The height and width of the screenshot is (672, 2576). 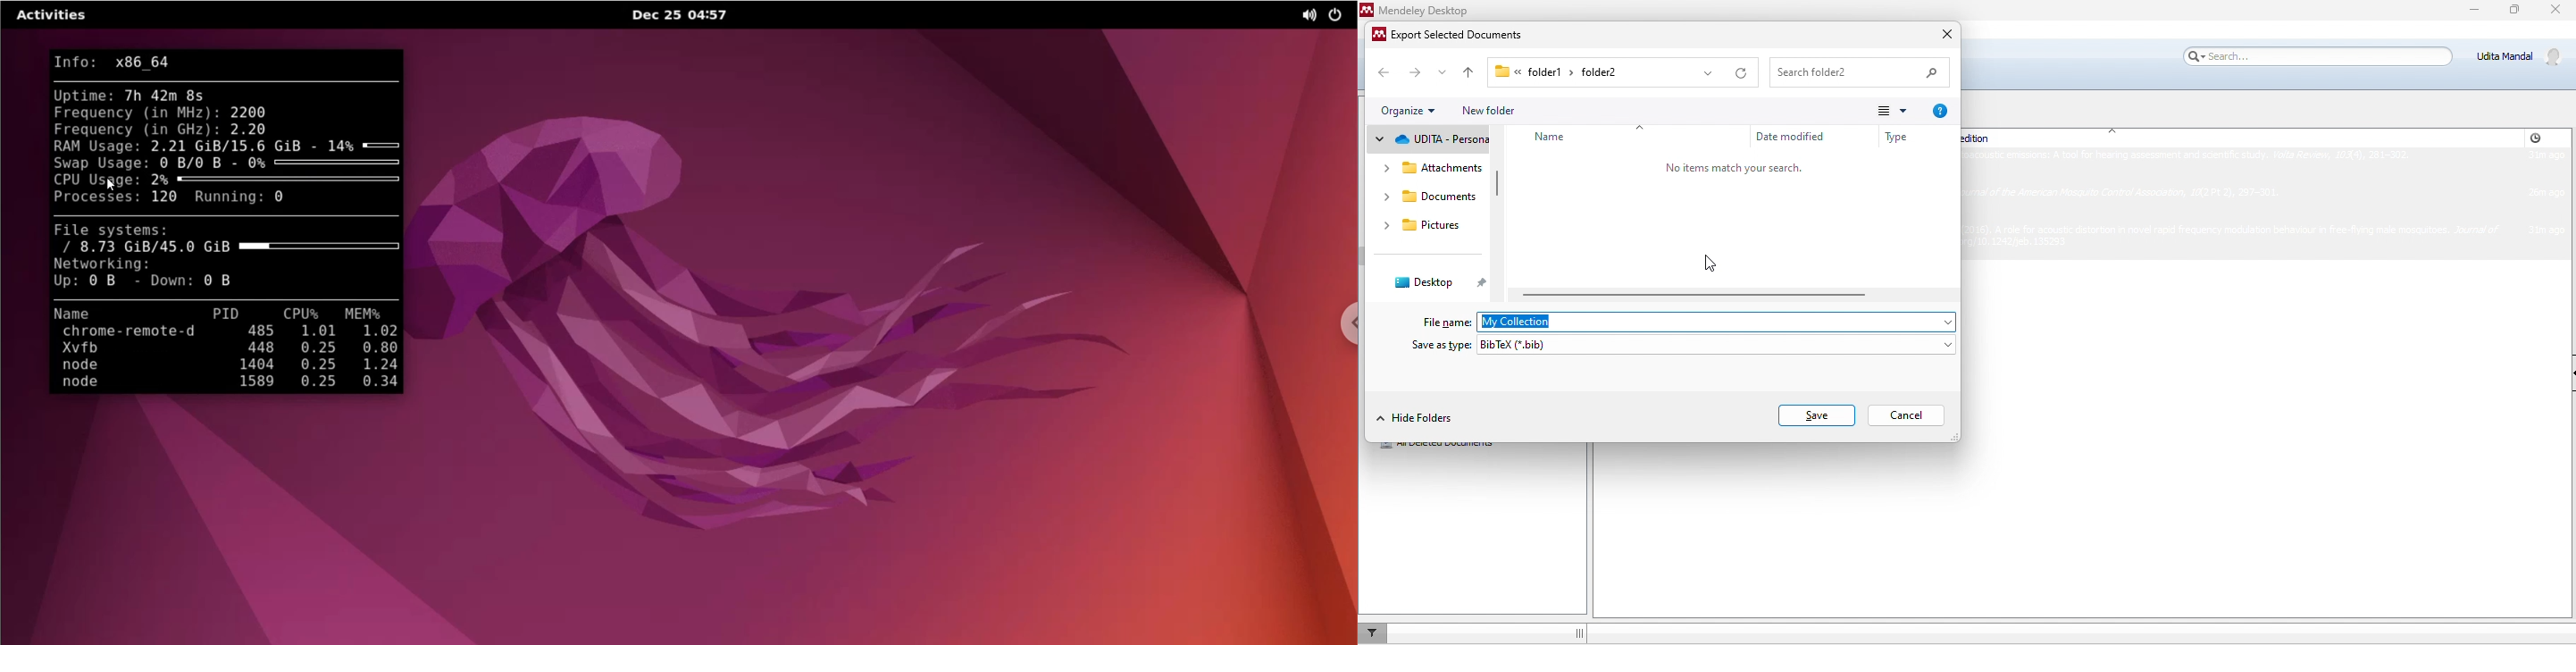 What do you see at coordinates (1861, 71) in the screenshot?
I see `search` at bounding box center [1861, 71].